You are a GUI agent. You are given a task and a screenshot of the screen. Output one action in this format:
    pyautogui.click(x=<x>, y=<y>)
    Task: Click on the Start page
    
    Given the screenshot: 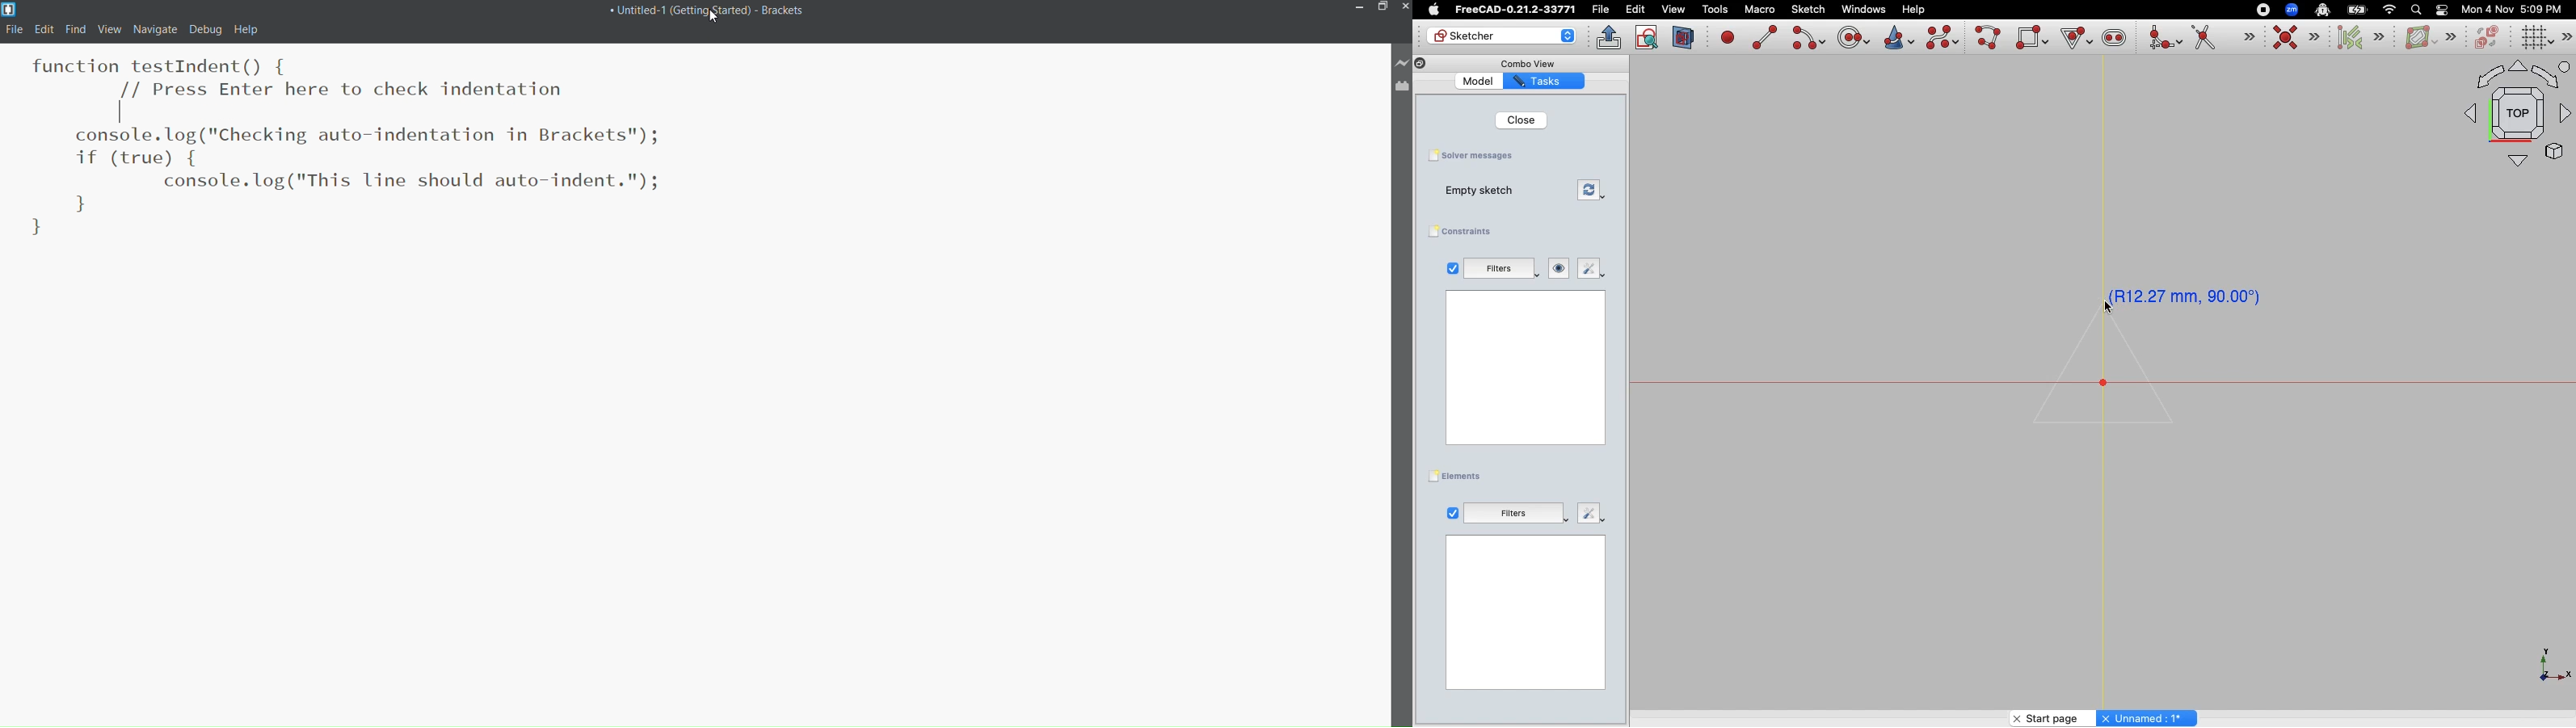 What is the action you would take?
    pyautogui.click(x=2044, y=717)
    